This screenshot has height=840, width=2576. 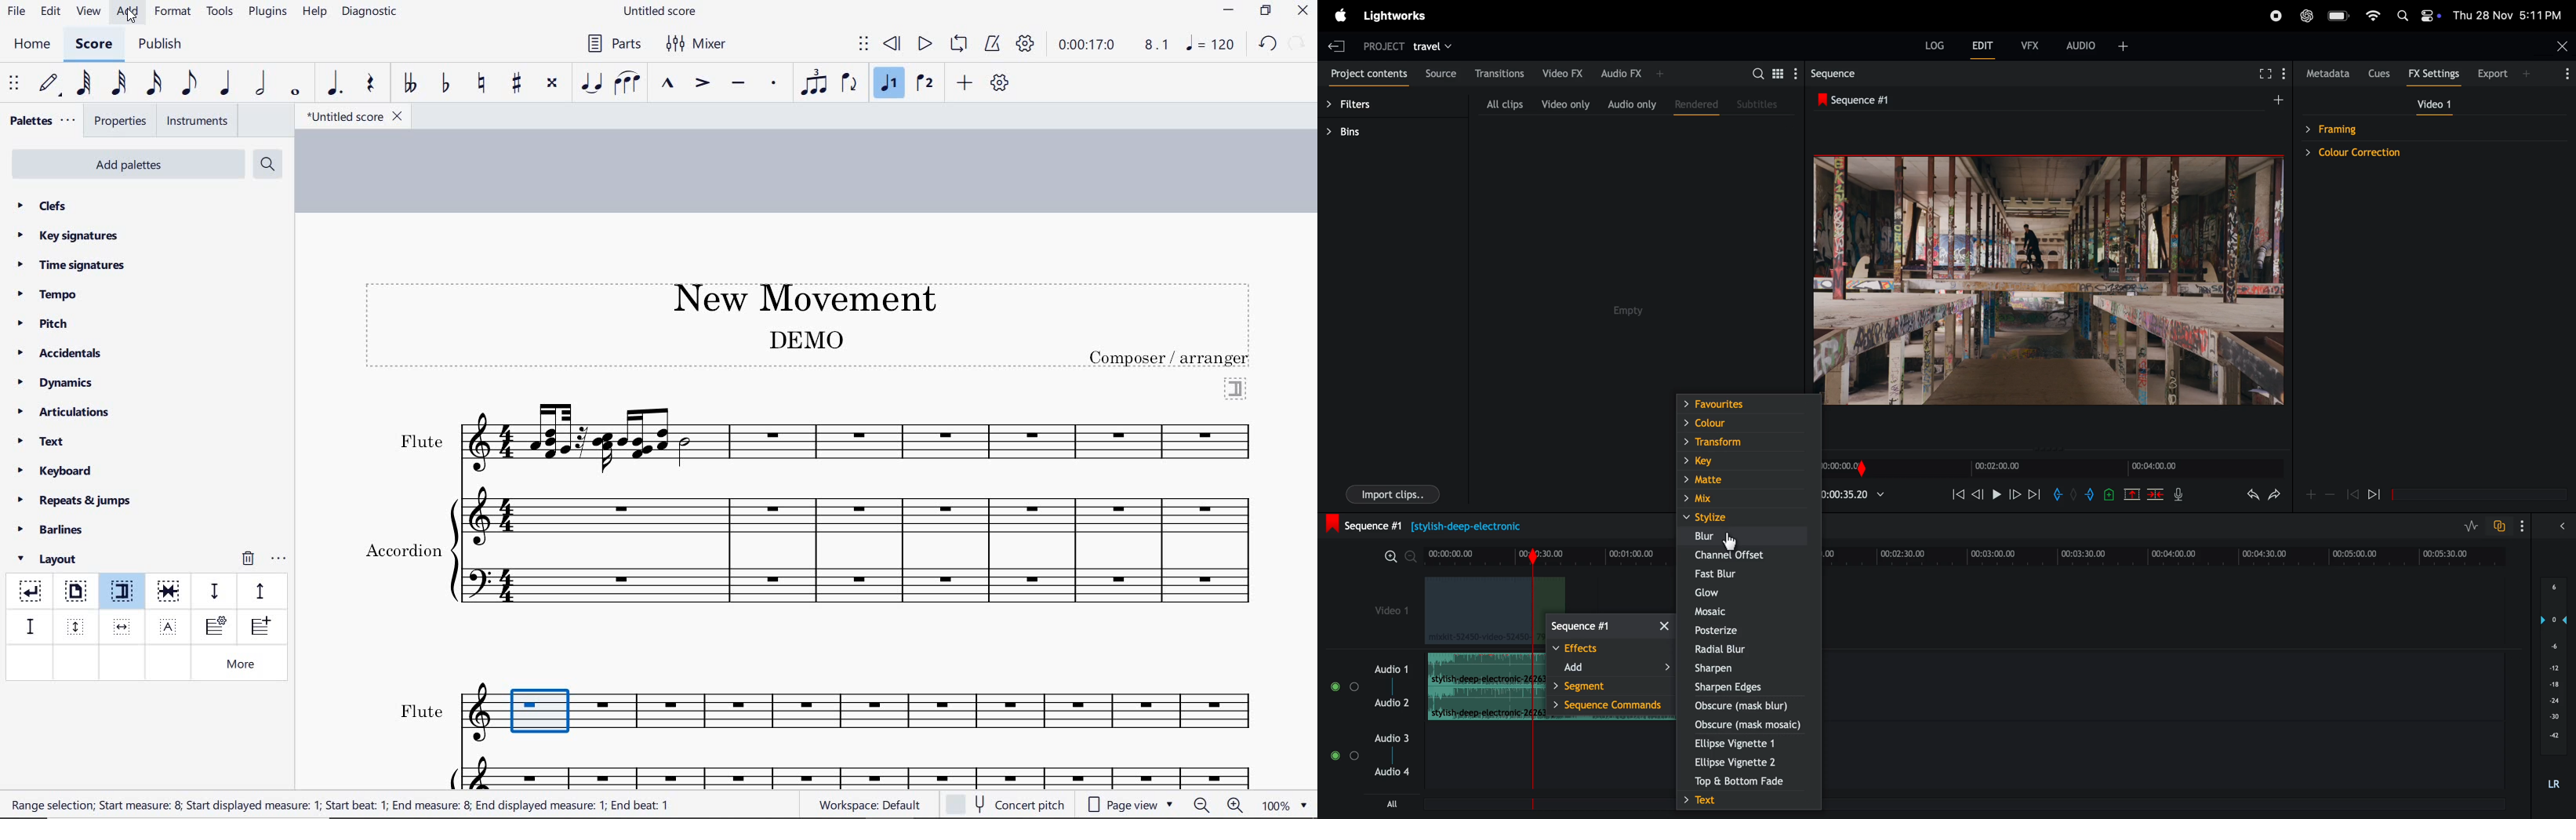 I want to click on Timer, so click(x=1546, y=555).